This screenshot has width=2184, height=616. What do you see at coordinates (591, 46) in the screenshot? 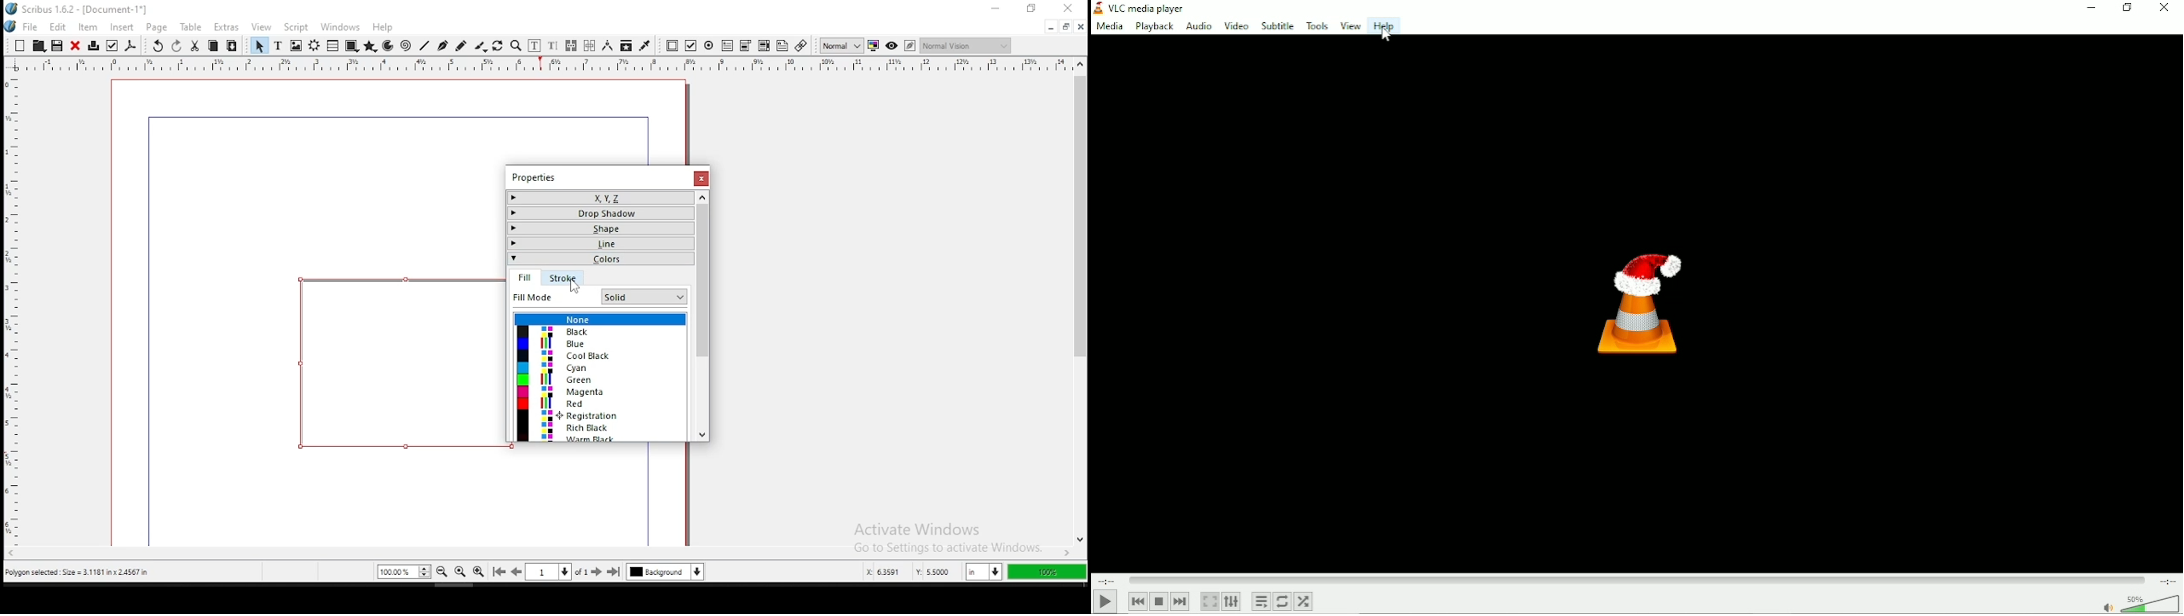
I see `unlink text frames` at bounding box center [591, 46].